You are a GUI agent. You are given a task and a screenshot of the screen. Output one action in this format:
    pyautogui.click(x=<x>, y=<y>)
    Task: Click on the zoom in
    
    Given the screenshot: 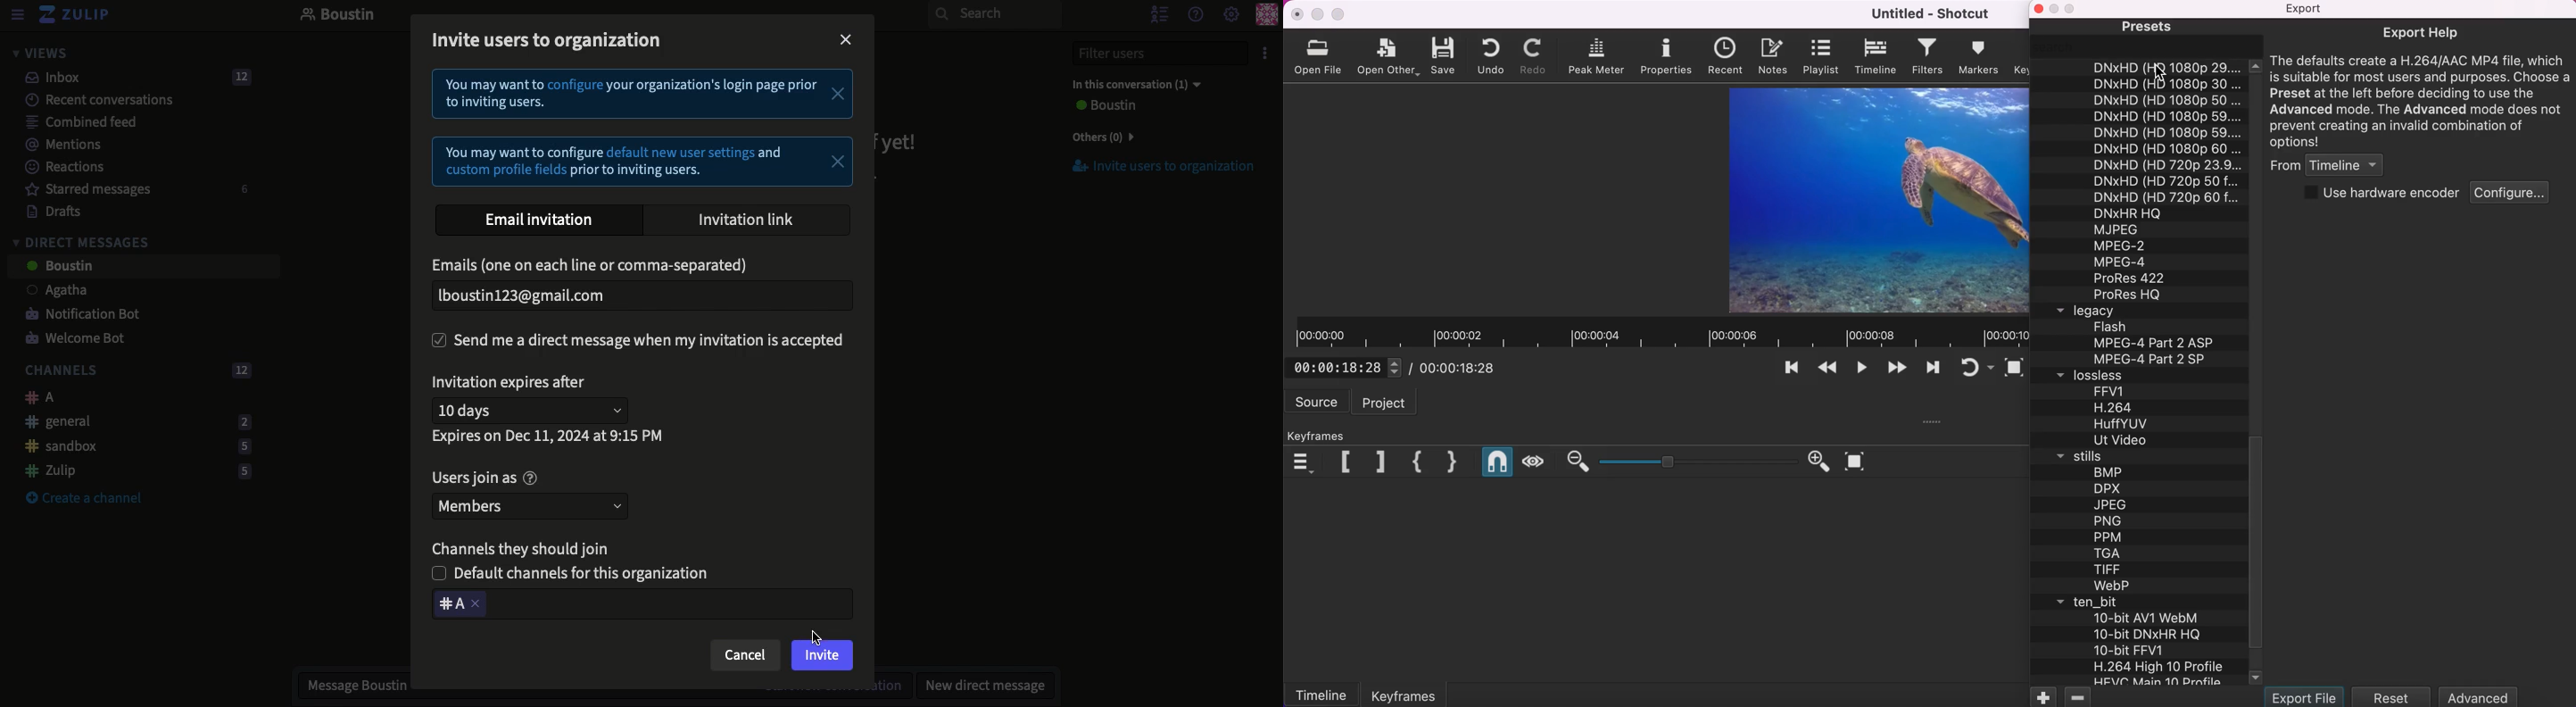 What is the action you would take?
    pyautogui.click(x=1816, y=462)
    